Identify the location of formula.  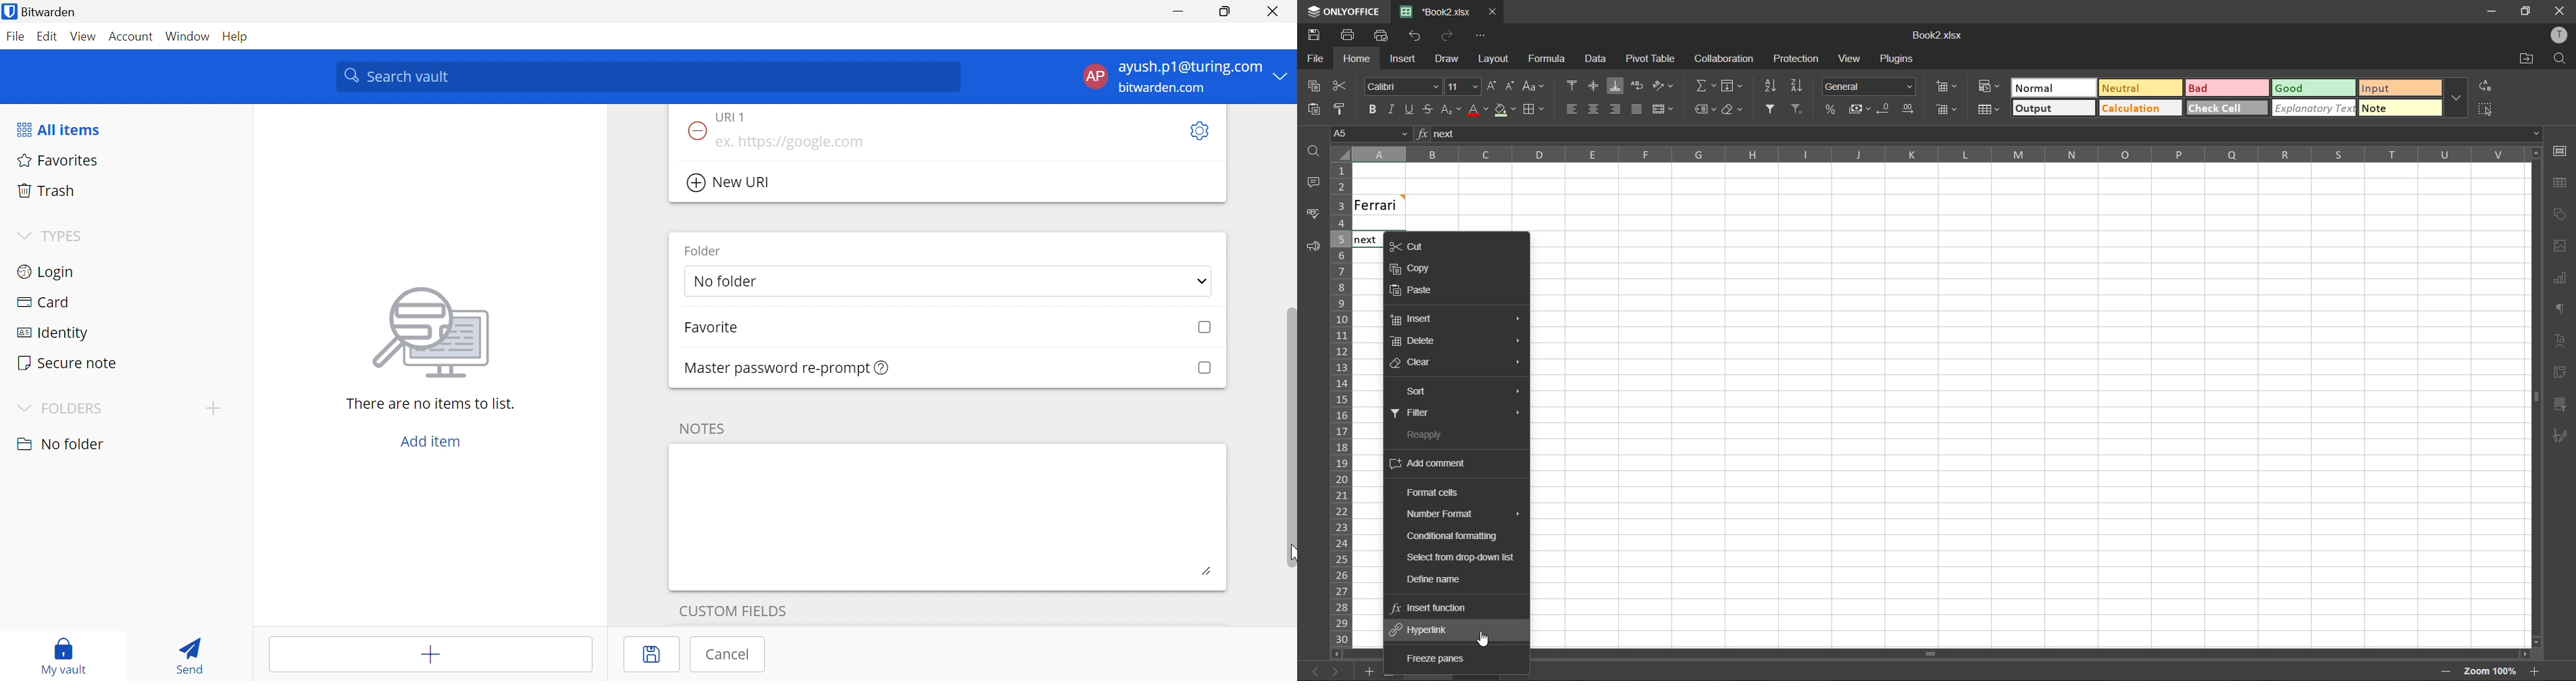
(1550, 60).